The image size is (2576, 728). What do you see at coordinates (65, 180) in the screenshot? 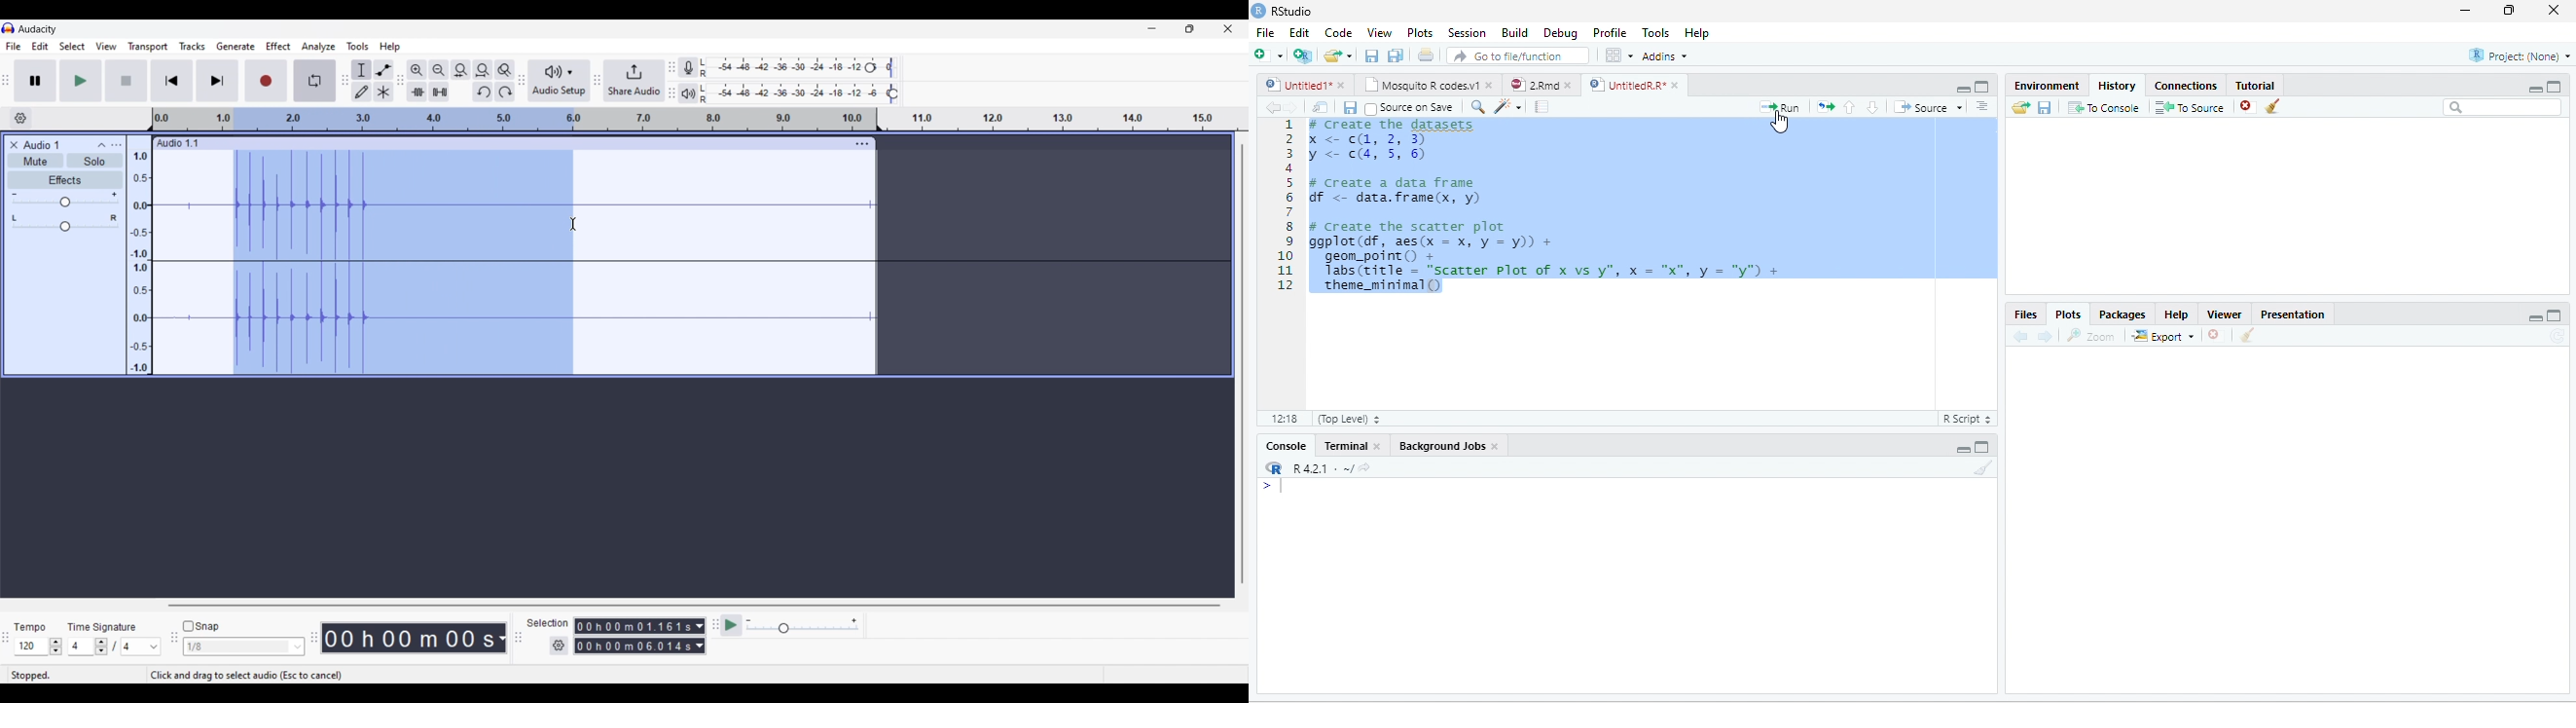
I see `Effects` at bounding box center [65, 180].